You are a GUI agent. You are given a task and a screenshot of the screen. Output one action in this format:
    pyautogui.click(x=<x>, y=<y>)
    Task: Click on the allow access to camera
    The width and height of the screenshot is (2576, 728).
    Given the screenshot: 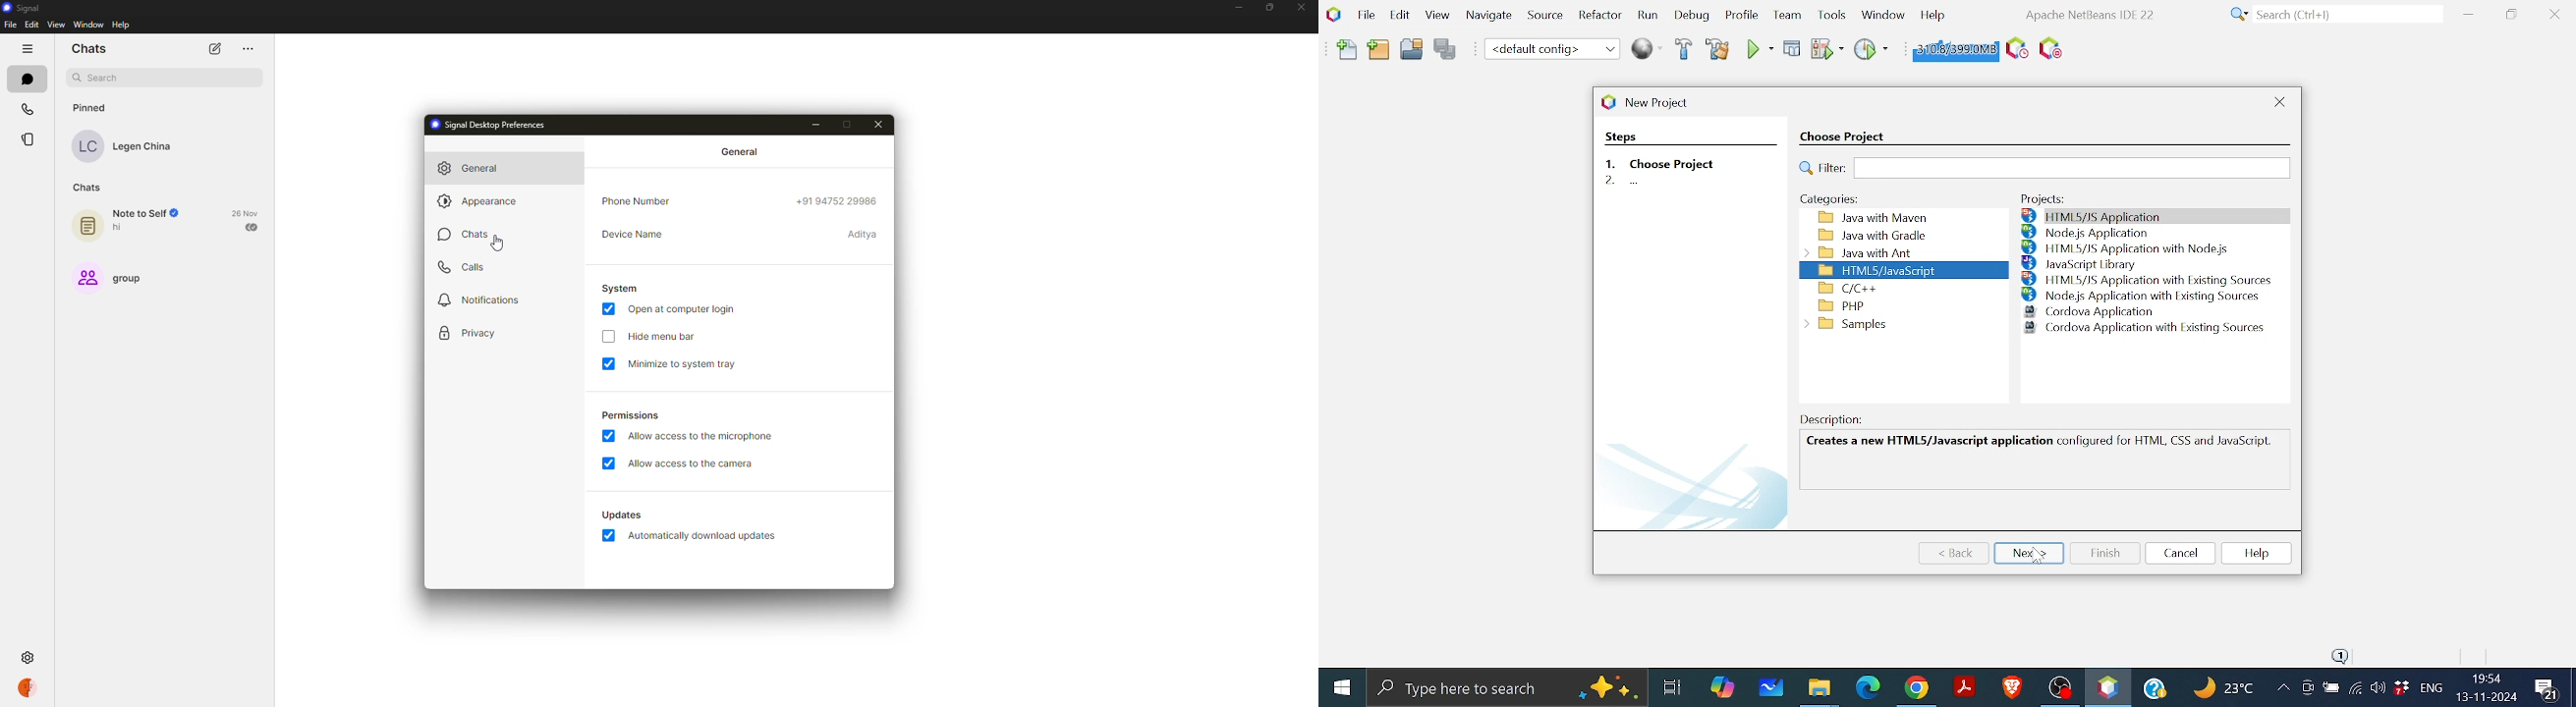 What is the action you would take?
    pyautogui.click(x=692, y=465)
    